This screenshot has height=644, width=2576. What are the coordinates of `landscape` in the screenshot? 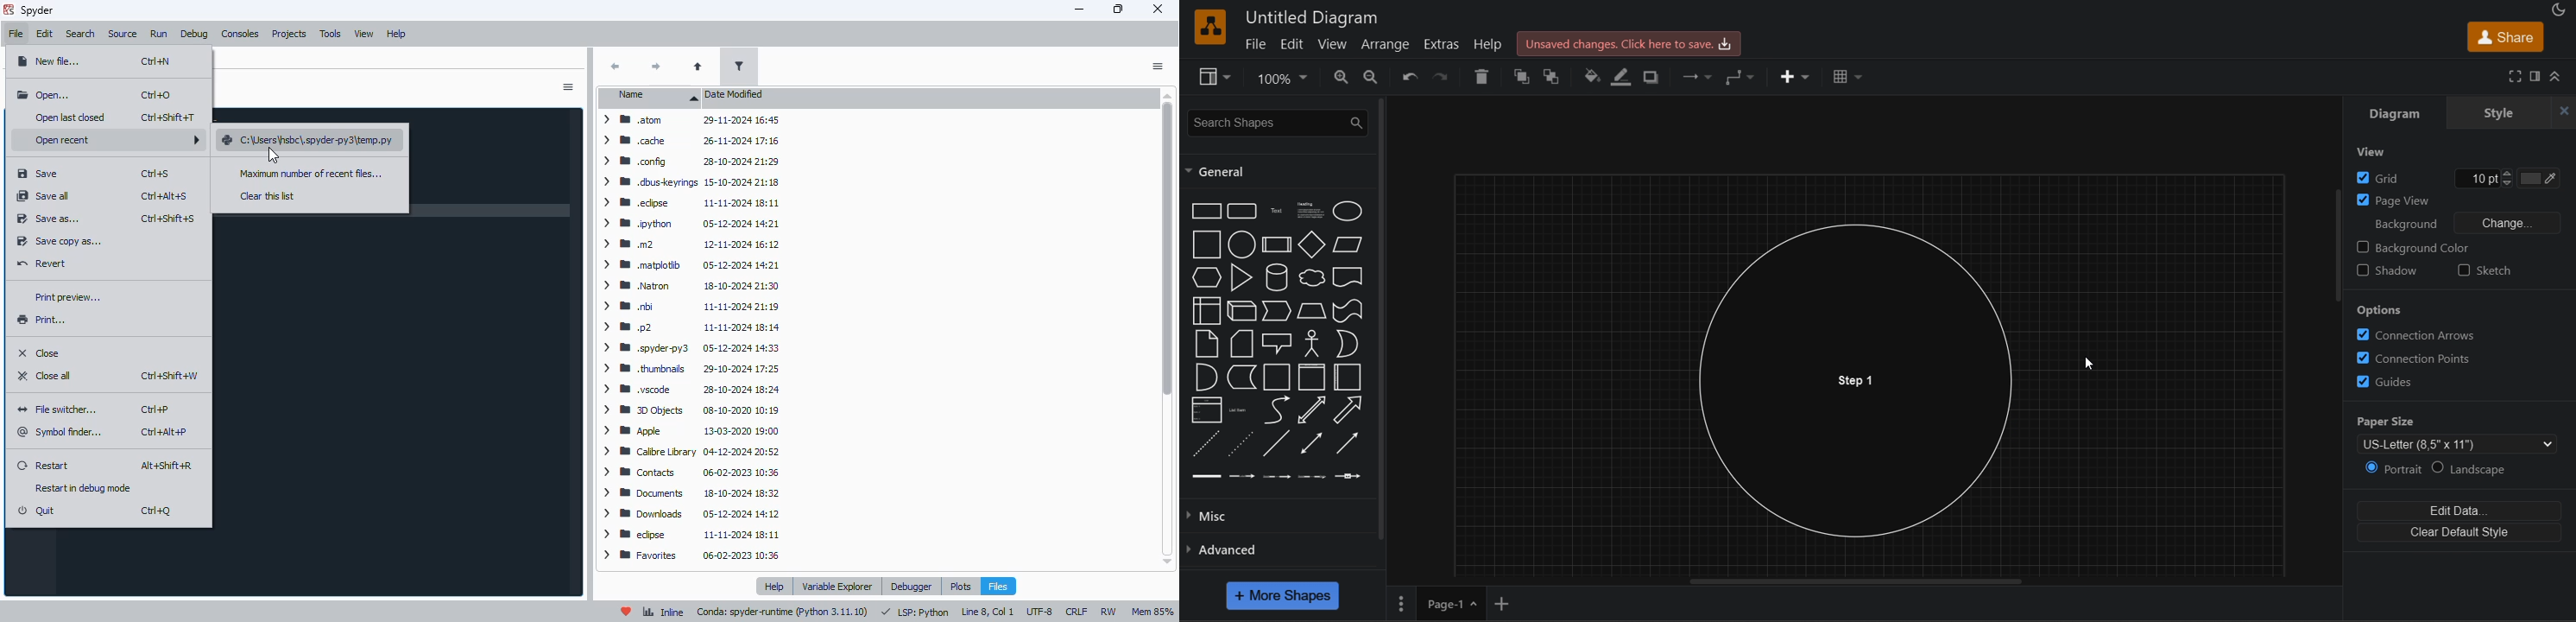 It's located at (2499, 475).